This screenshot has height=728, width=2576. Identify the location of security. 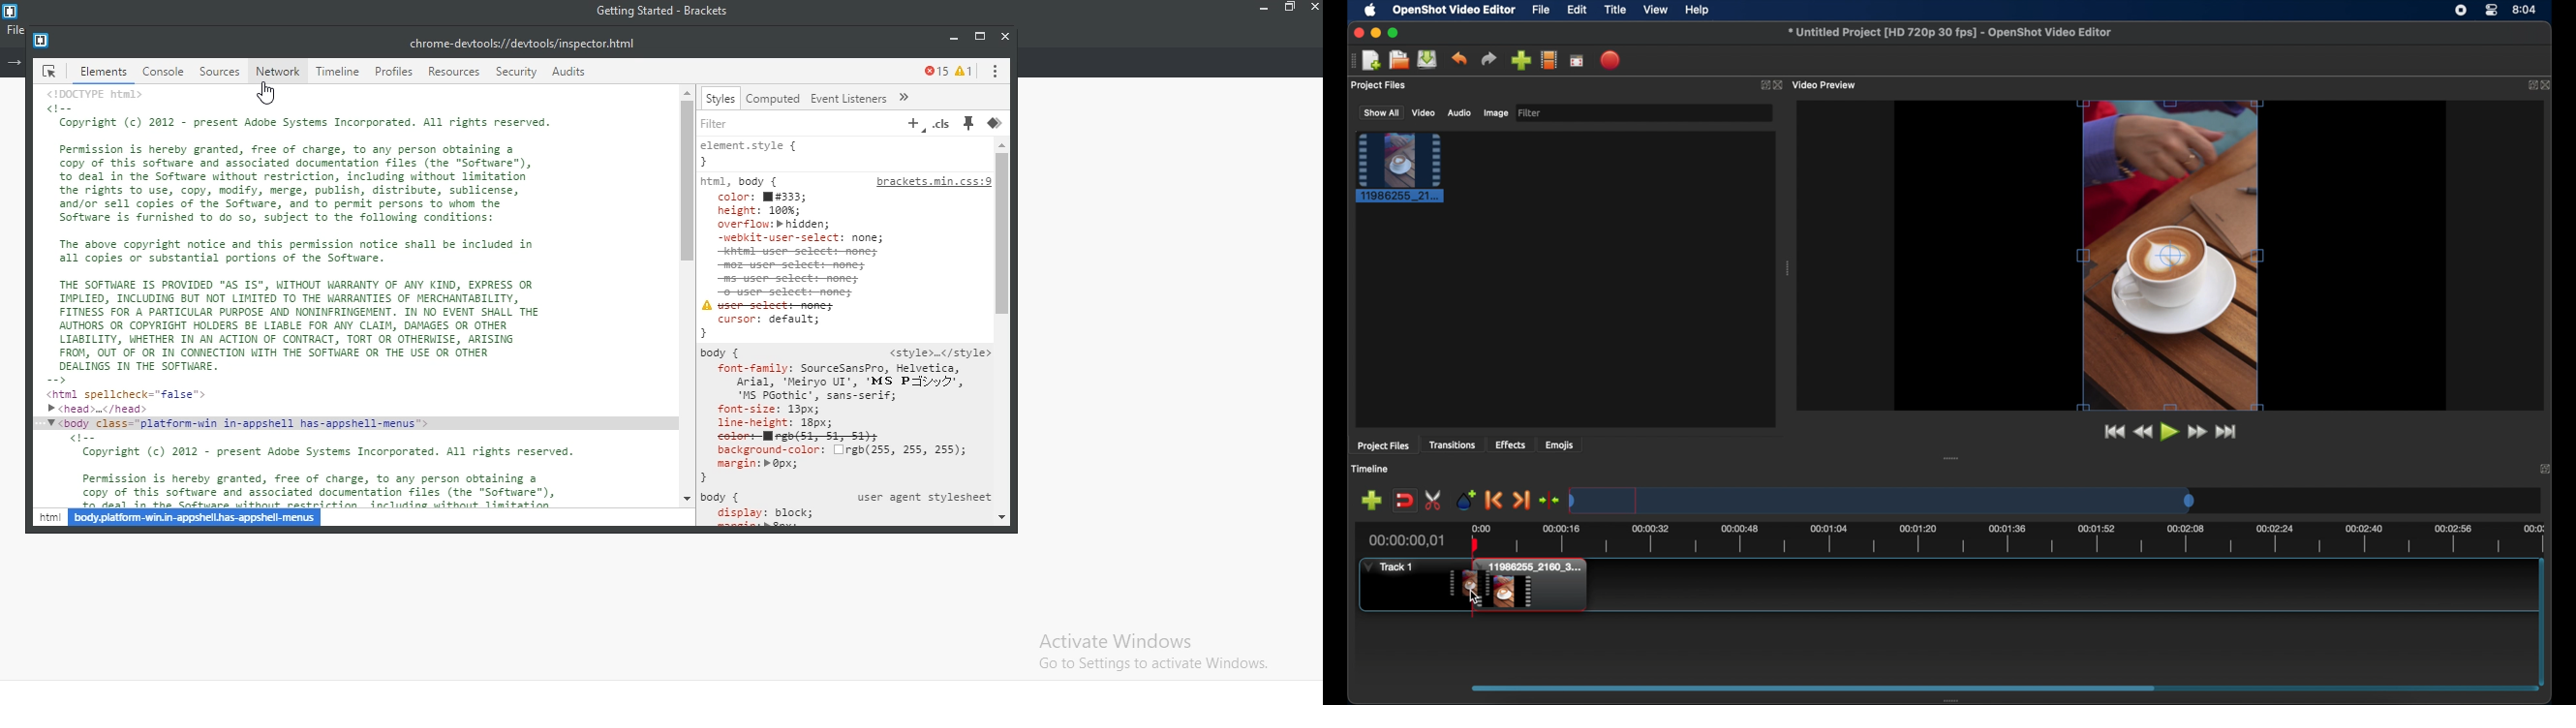
(514, 73).